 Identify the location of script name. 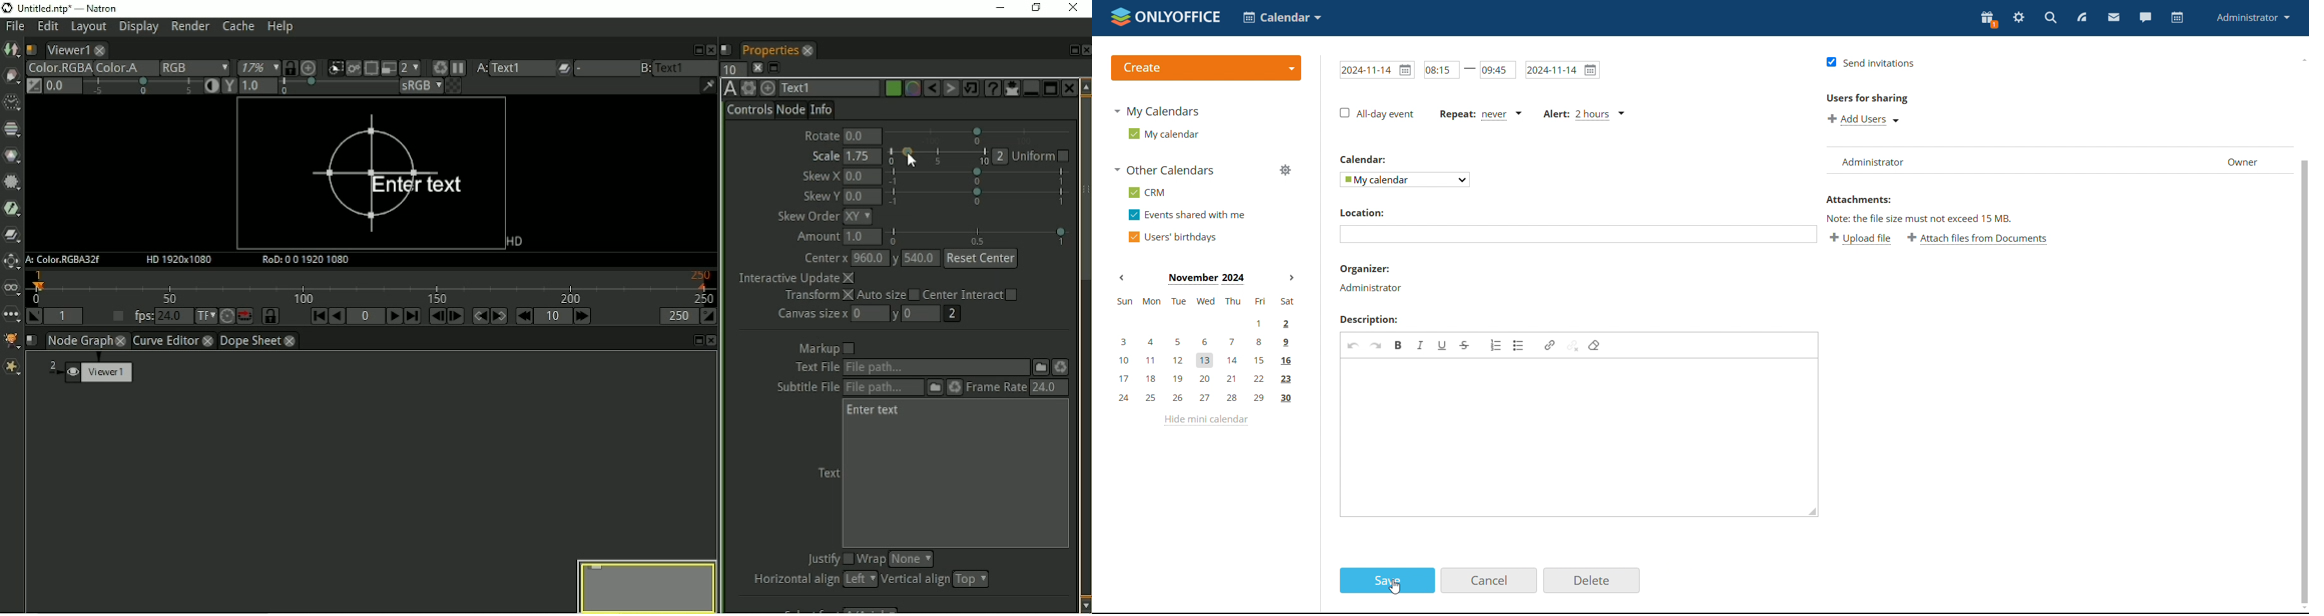
(32, 340).